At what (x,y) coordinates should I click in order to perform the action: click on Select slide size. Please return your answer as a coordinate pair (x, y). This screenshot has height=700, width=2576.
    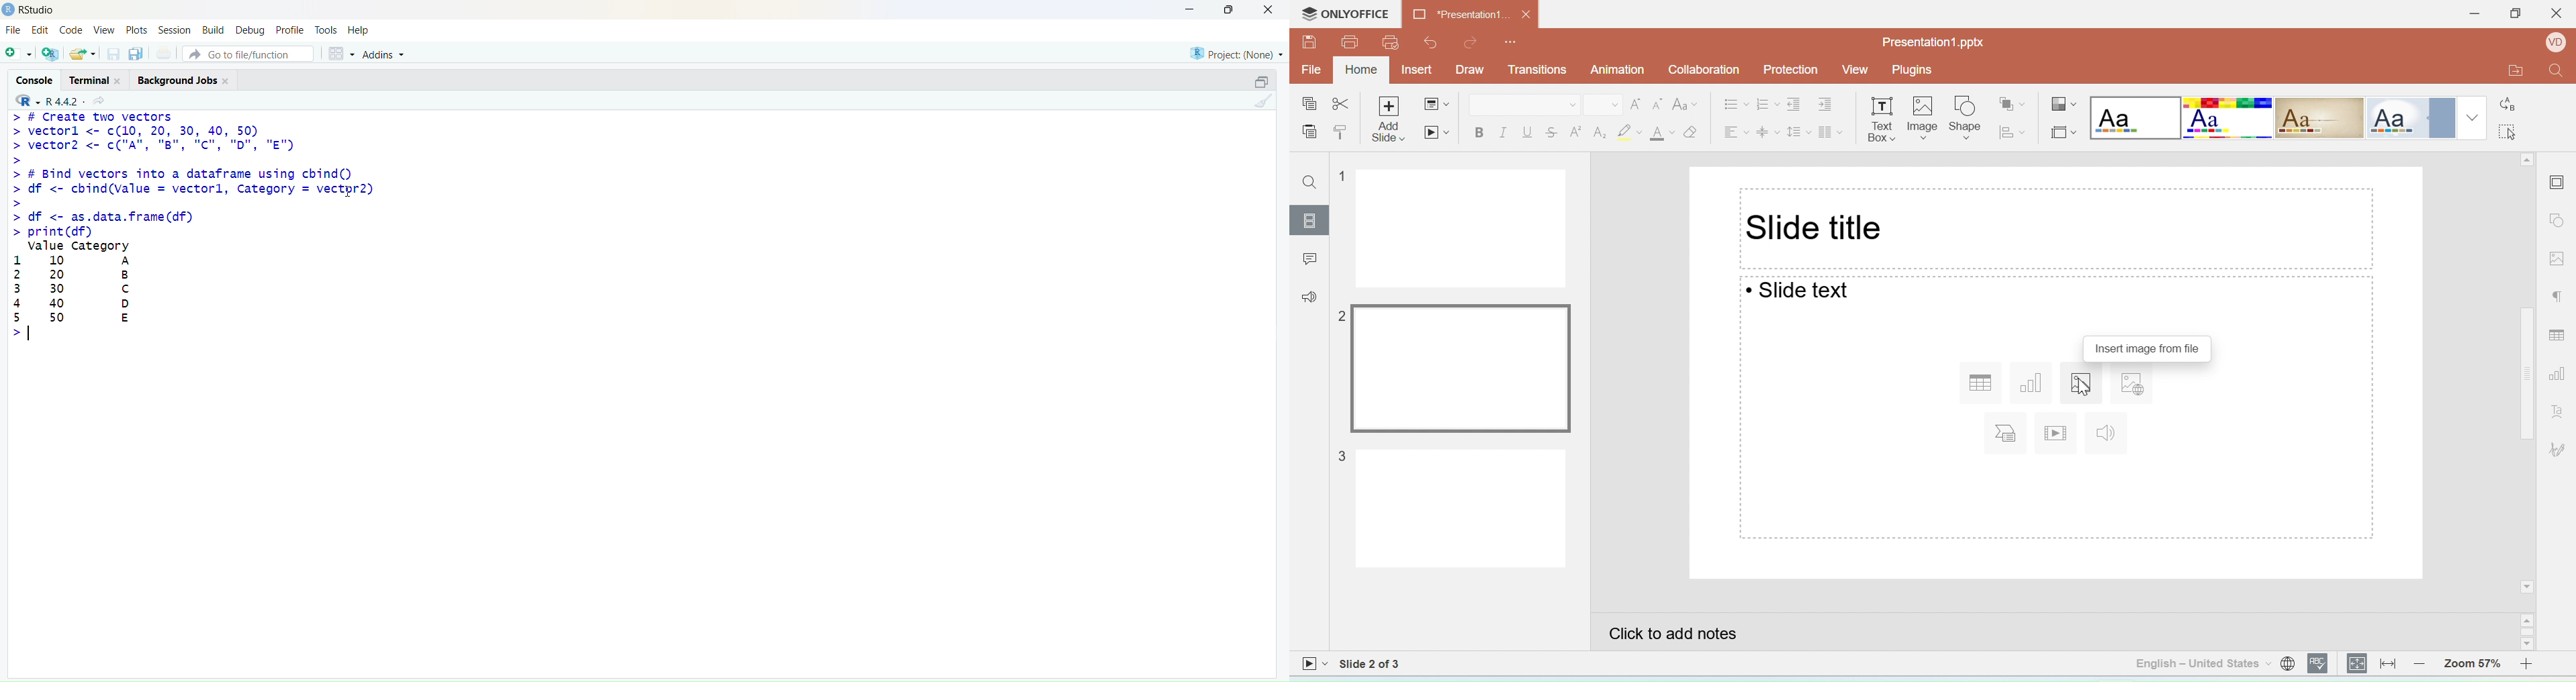
    Looking at the image, I should click on (2063, 130).